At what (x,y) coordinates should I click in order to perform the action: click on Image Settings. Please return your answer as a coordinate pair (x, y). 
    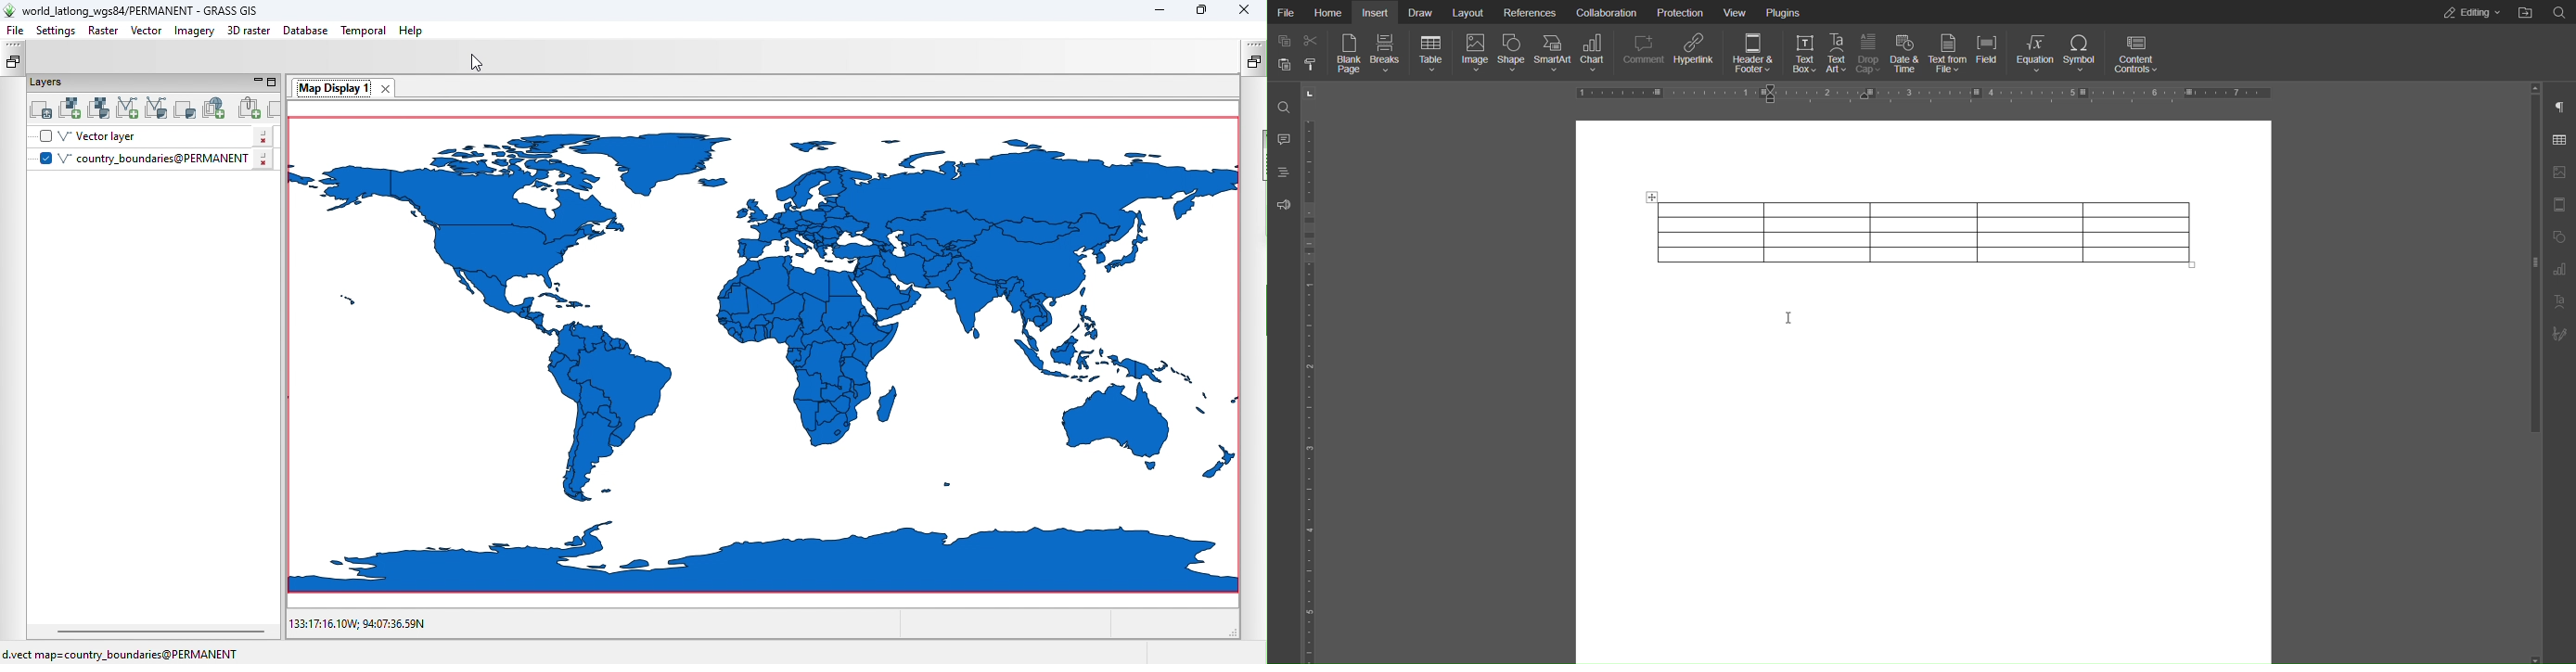
    Looking at the image, I should click on (2559, 172).